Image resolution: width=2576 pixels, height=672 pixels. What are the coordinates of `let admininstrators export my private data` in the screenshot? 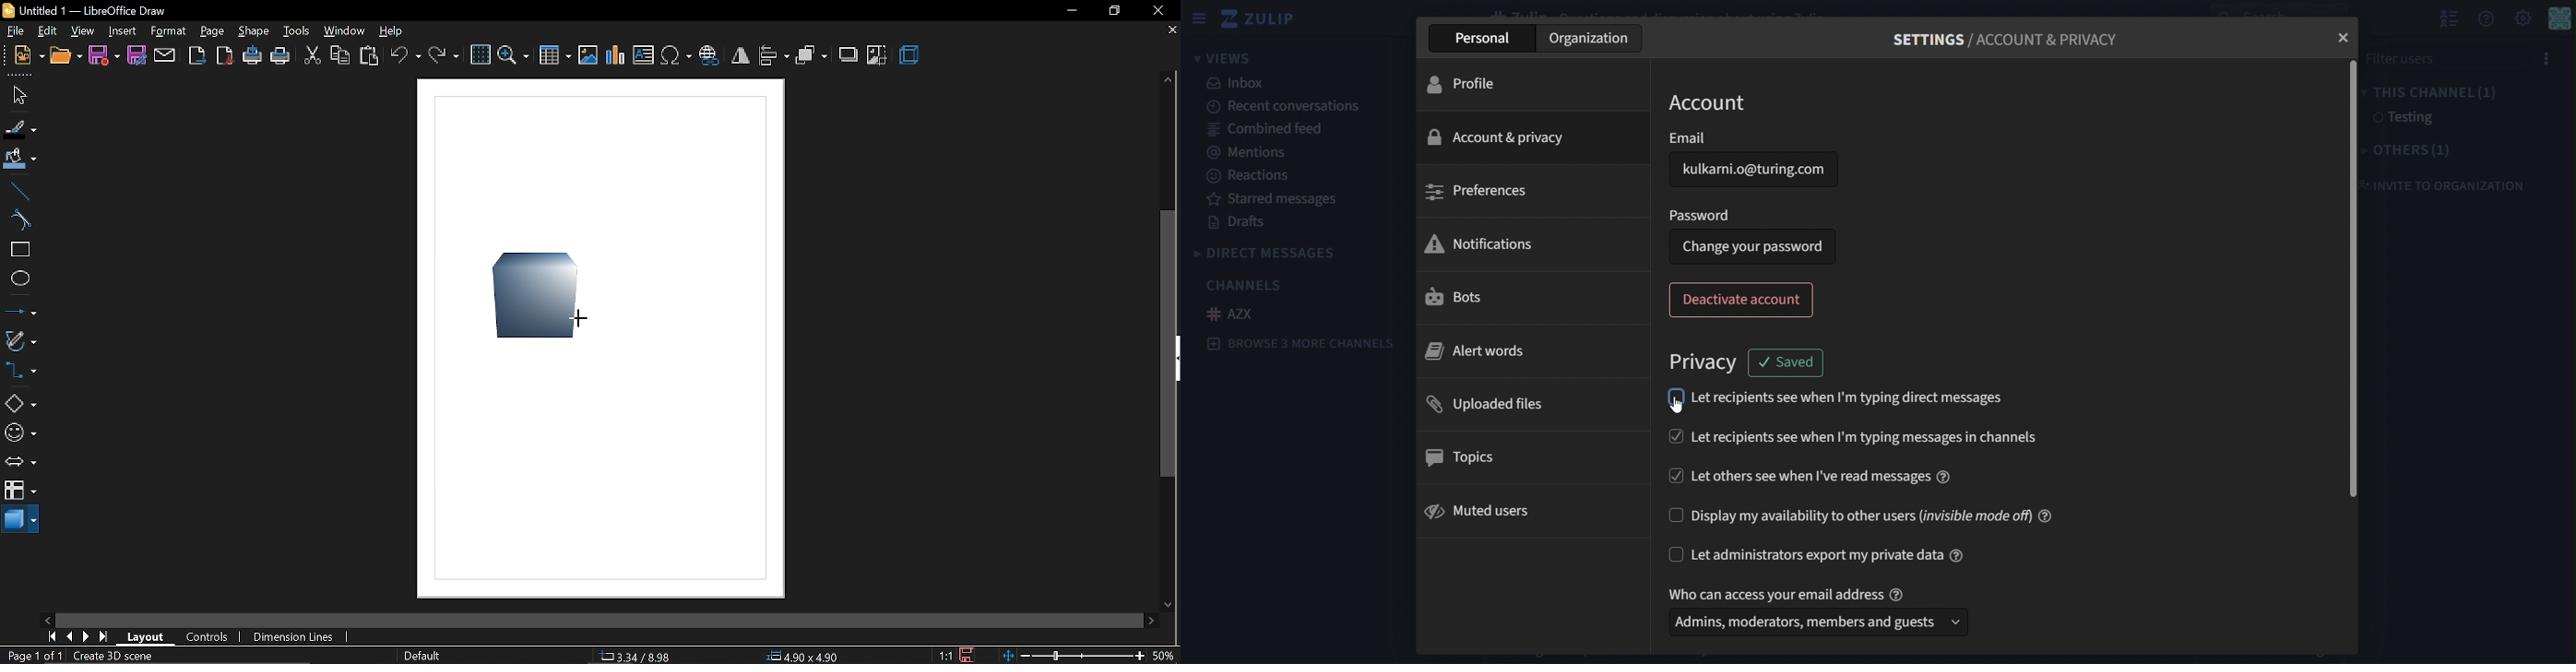 It's located at (1806, 554).